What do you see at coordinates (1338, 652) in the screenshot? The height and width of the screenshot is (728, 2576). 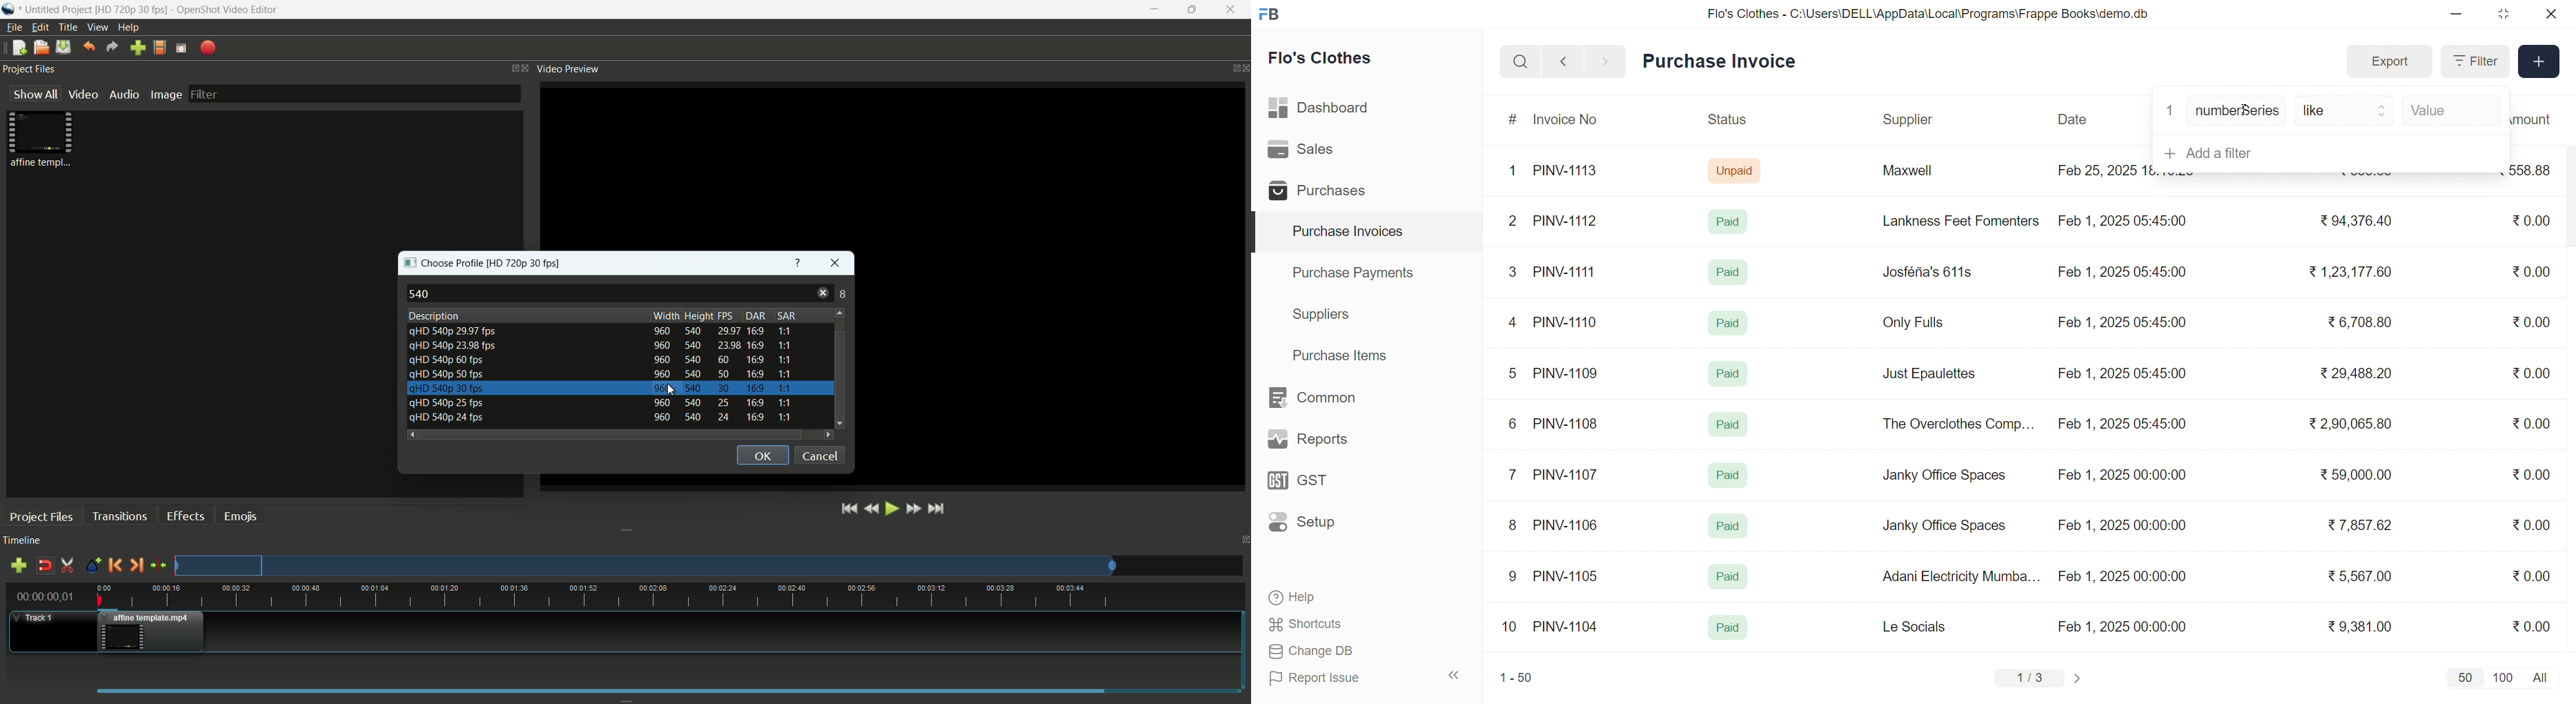 I see `Change DB` at bounding box center [1338, 652].